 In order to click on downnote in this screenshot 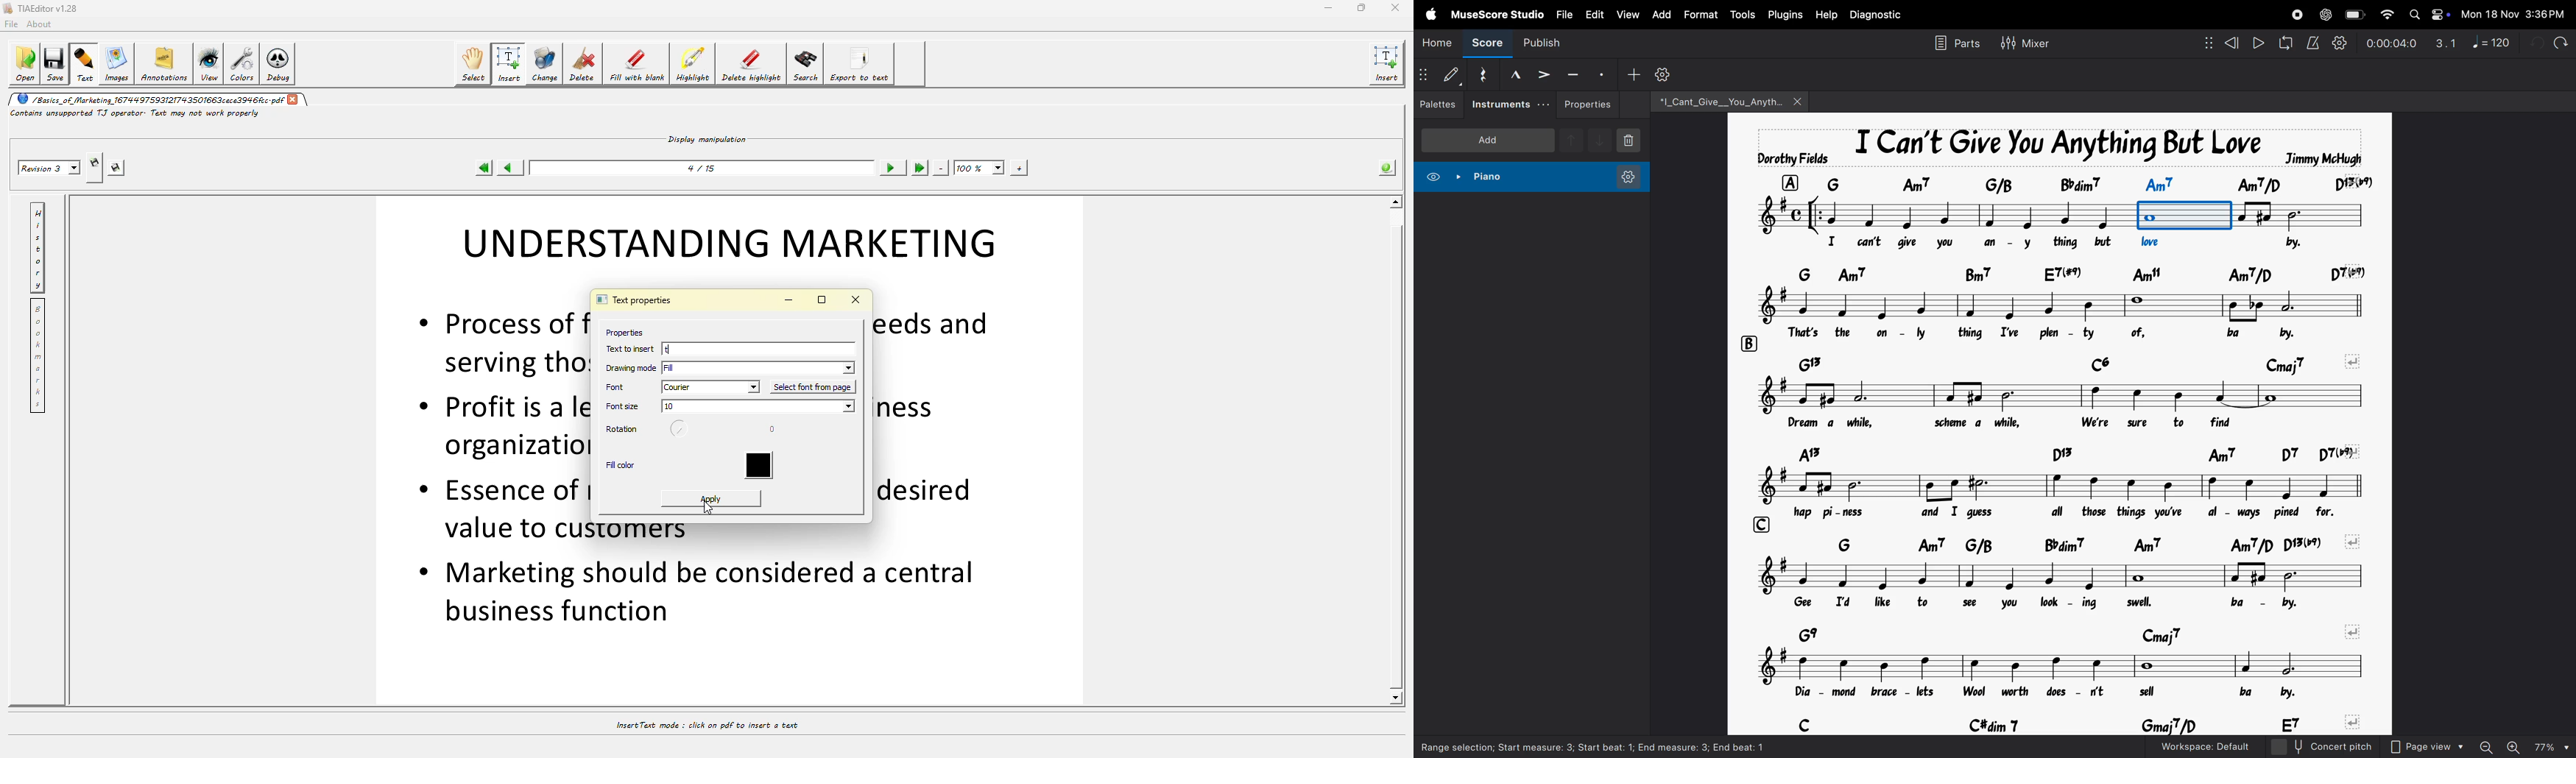, I will do `click(1598, 139)`.